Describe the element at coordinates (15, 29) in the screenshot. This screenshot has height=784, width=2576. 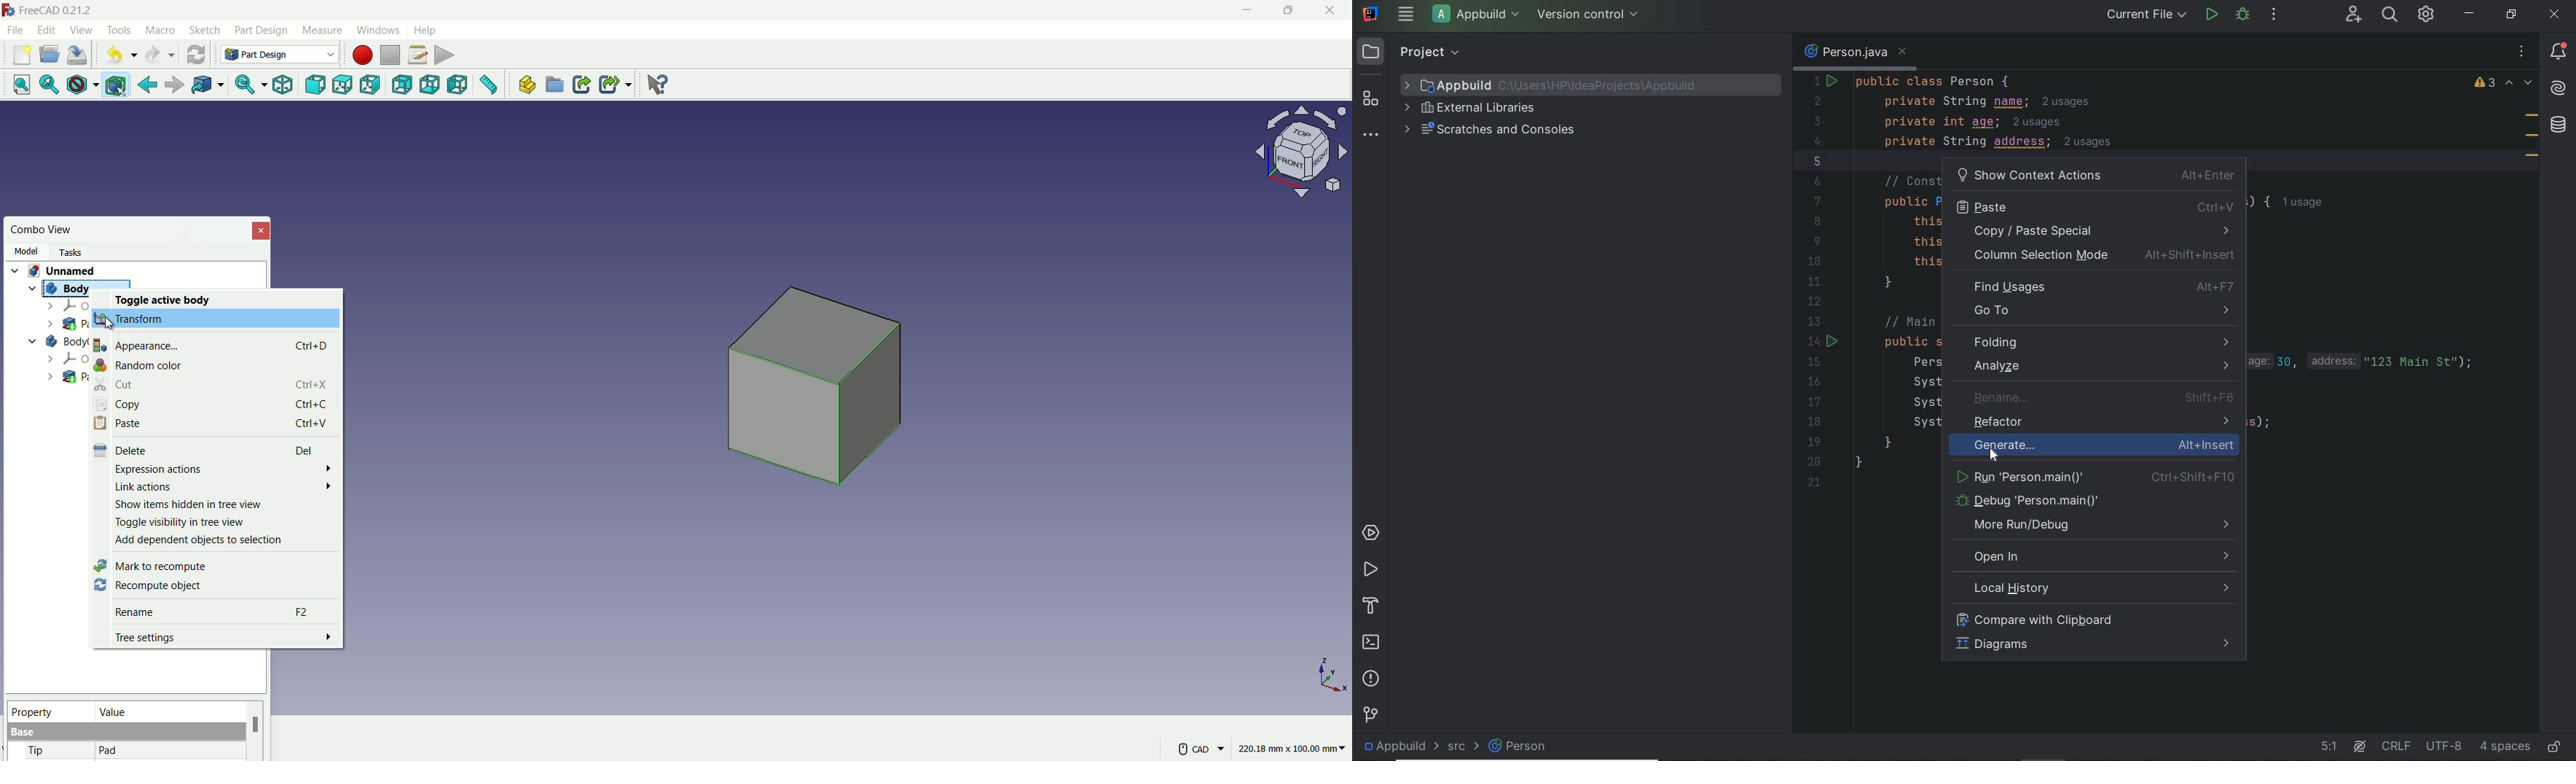
I see `file` at that location.